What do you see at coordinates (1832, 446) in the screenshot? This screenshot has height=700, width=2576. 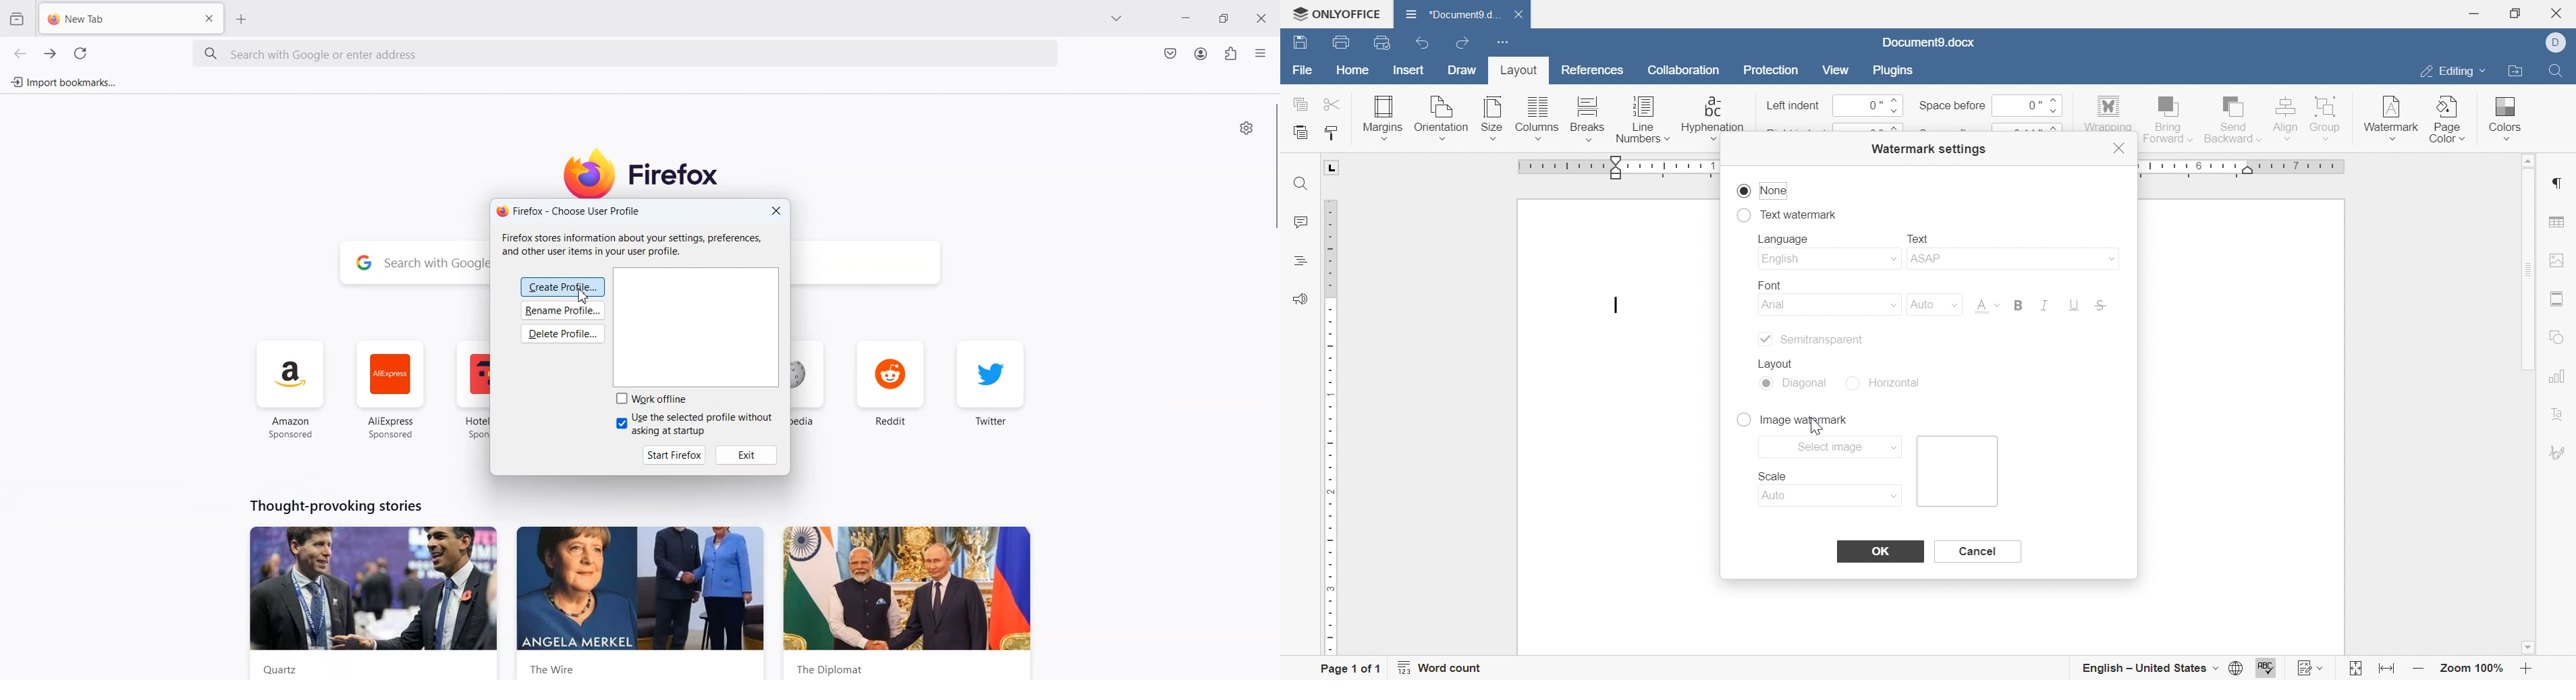 I see `select map` at bounding box center [1832, 446].